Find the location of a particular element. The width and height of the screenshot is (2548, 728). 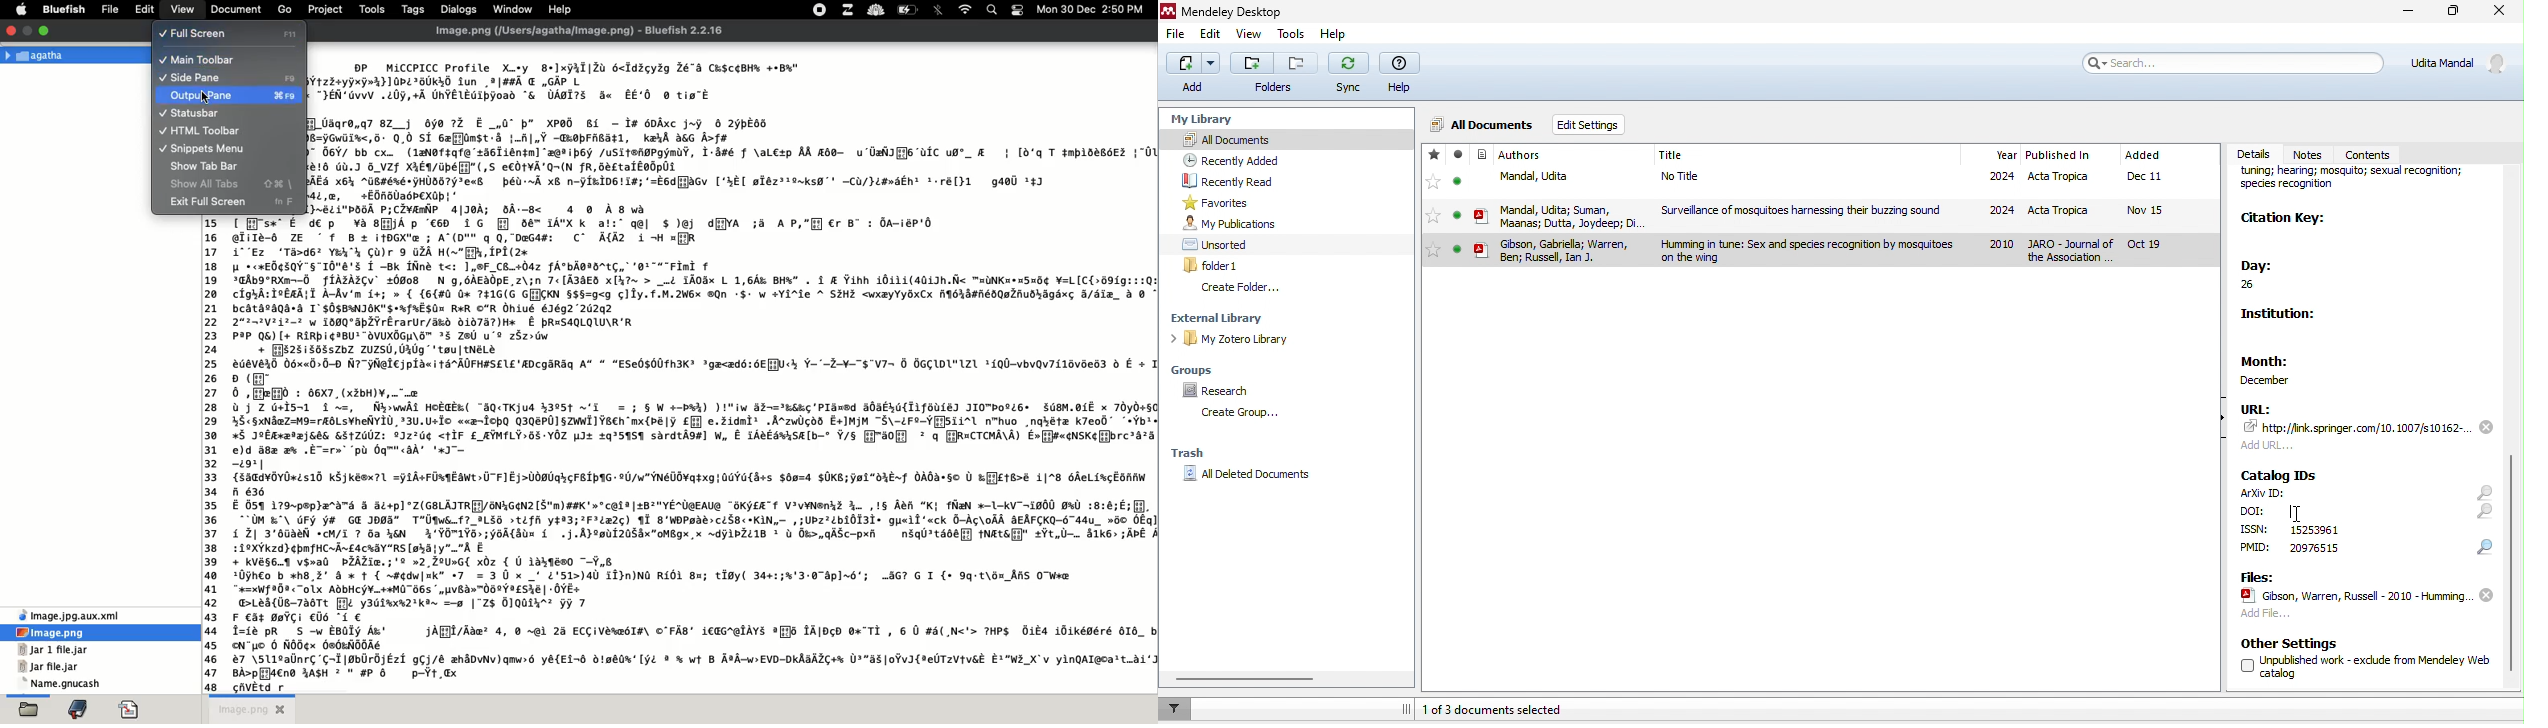

files is located at coordinates (2256, 576).